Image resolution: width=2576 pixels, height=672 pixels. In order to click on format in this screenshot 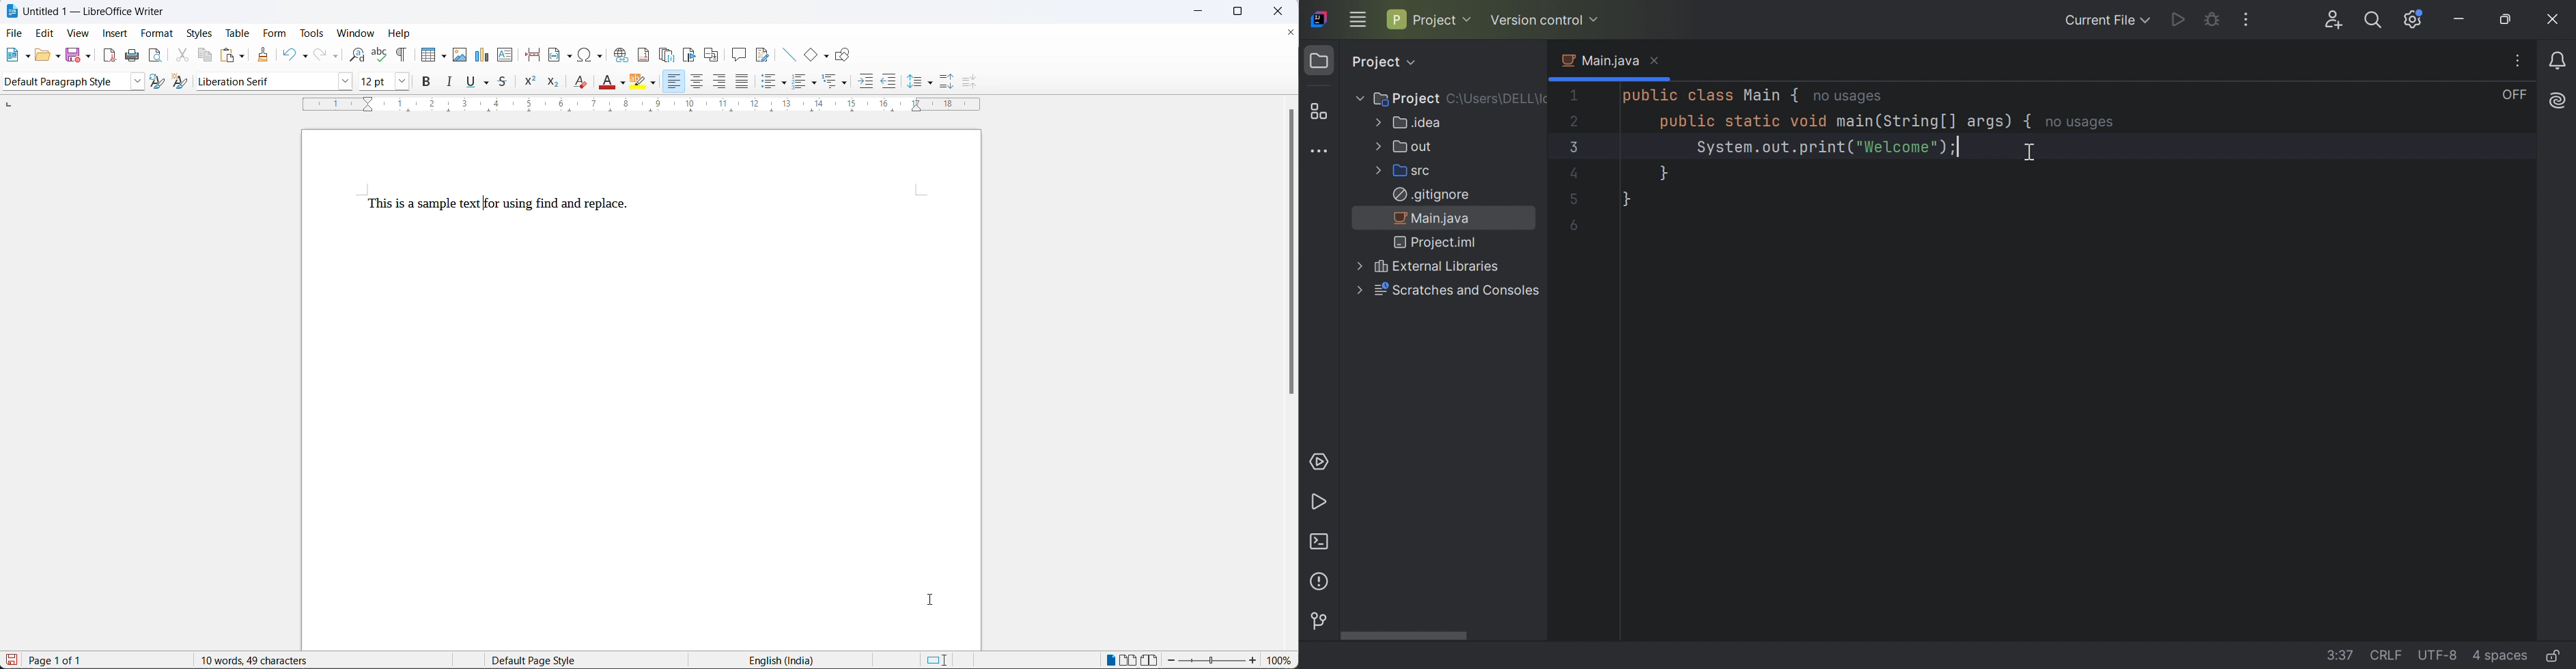, I will do `click(158, 34)`.